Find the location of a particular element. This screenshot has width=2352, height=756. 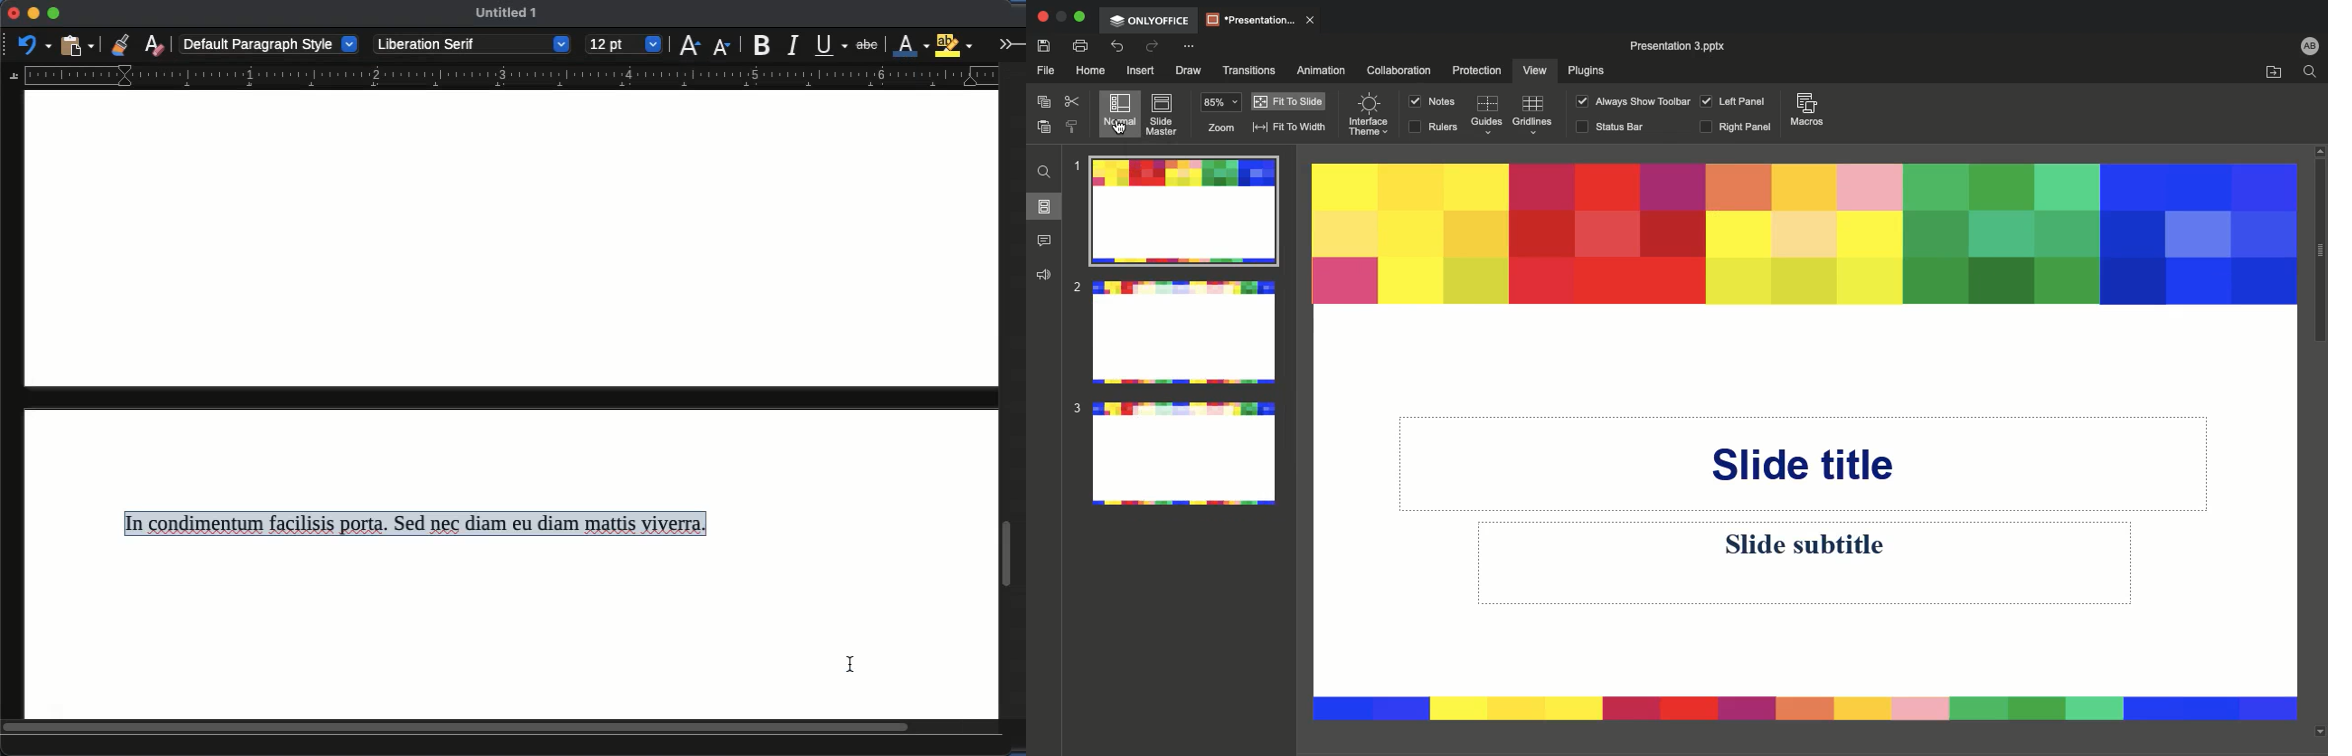

Find is located at coordinates (2310, 71).